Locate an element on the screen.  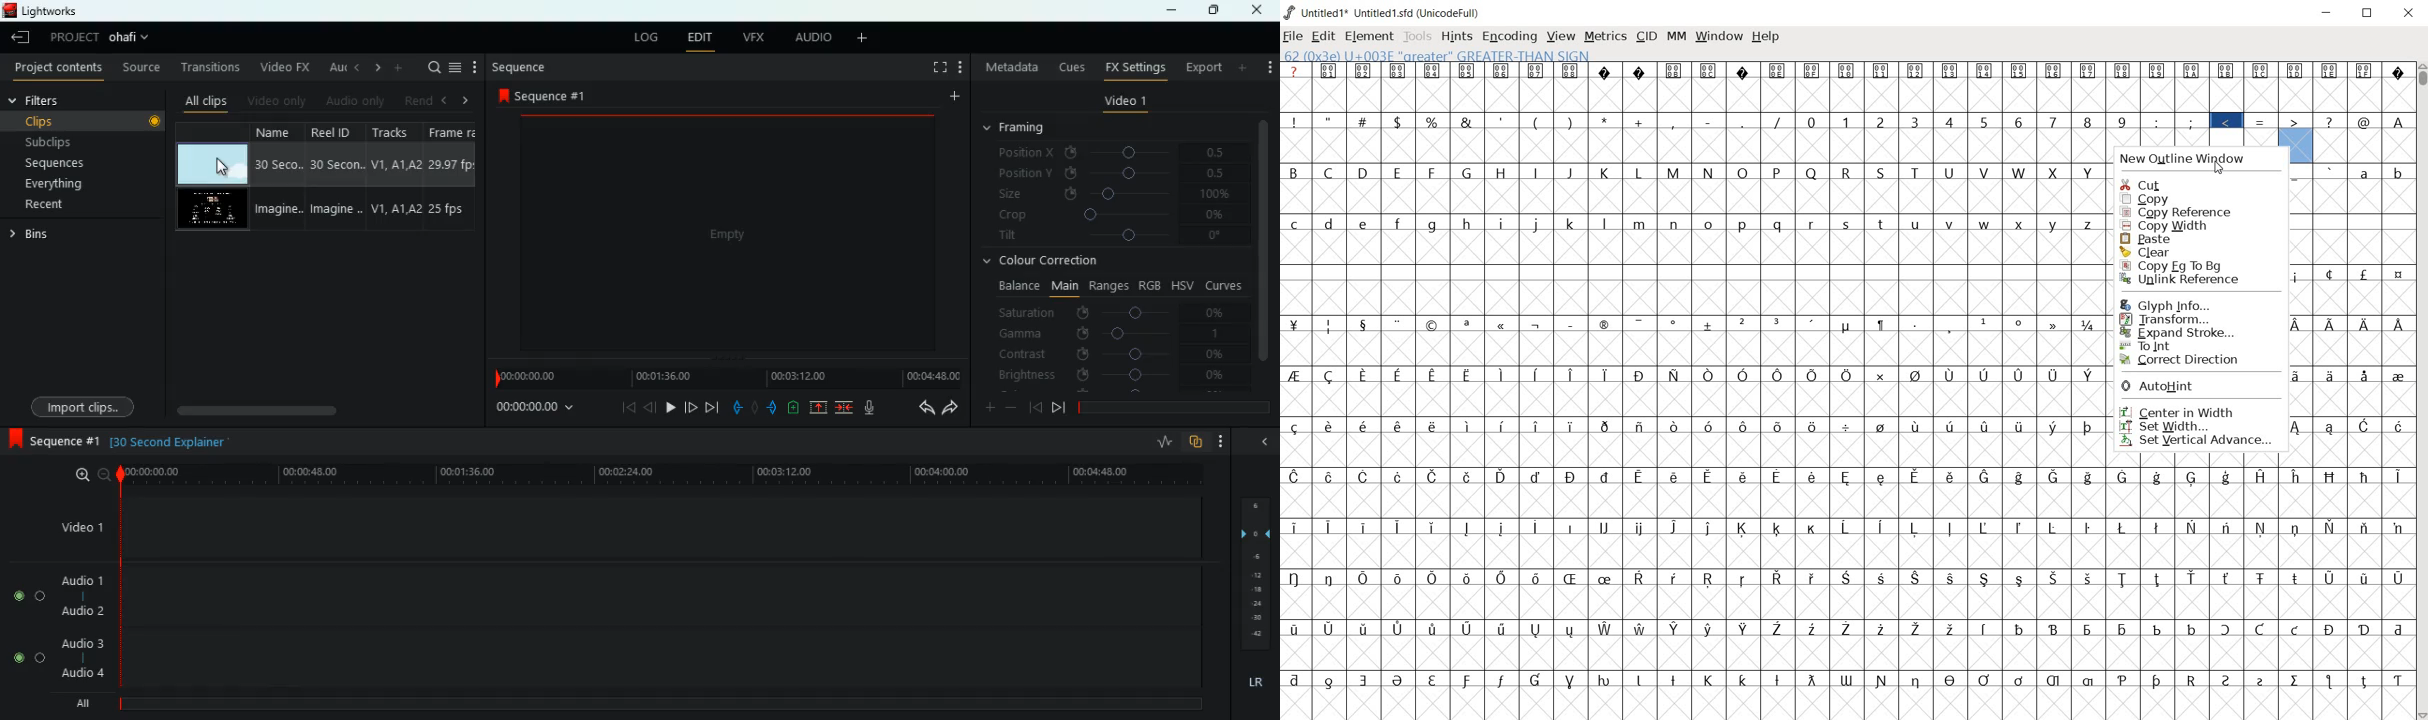
size is located at coordinates (1118, 194).